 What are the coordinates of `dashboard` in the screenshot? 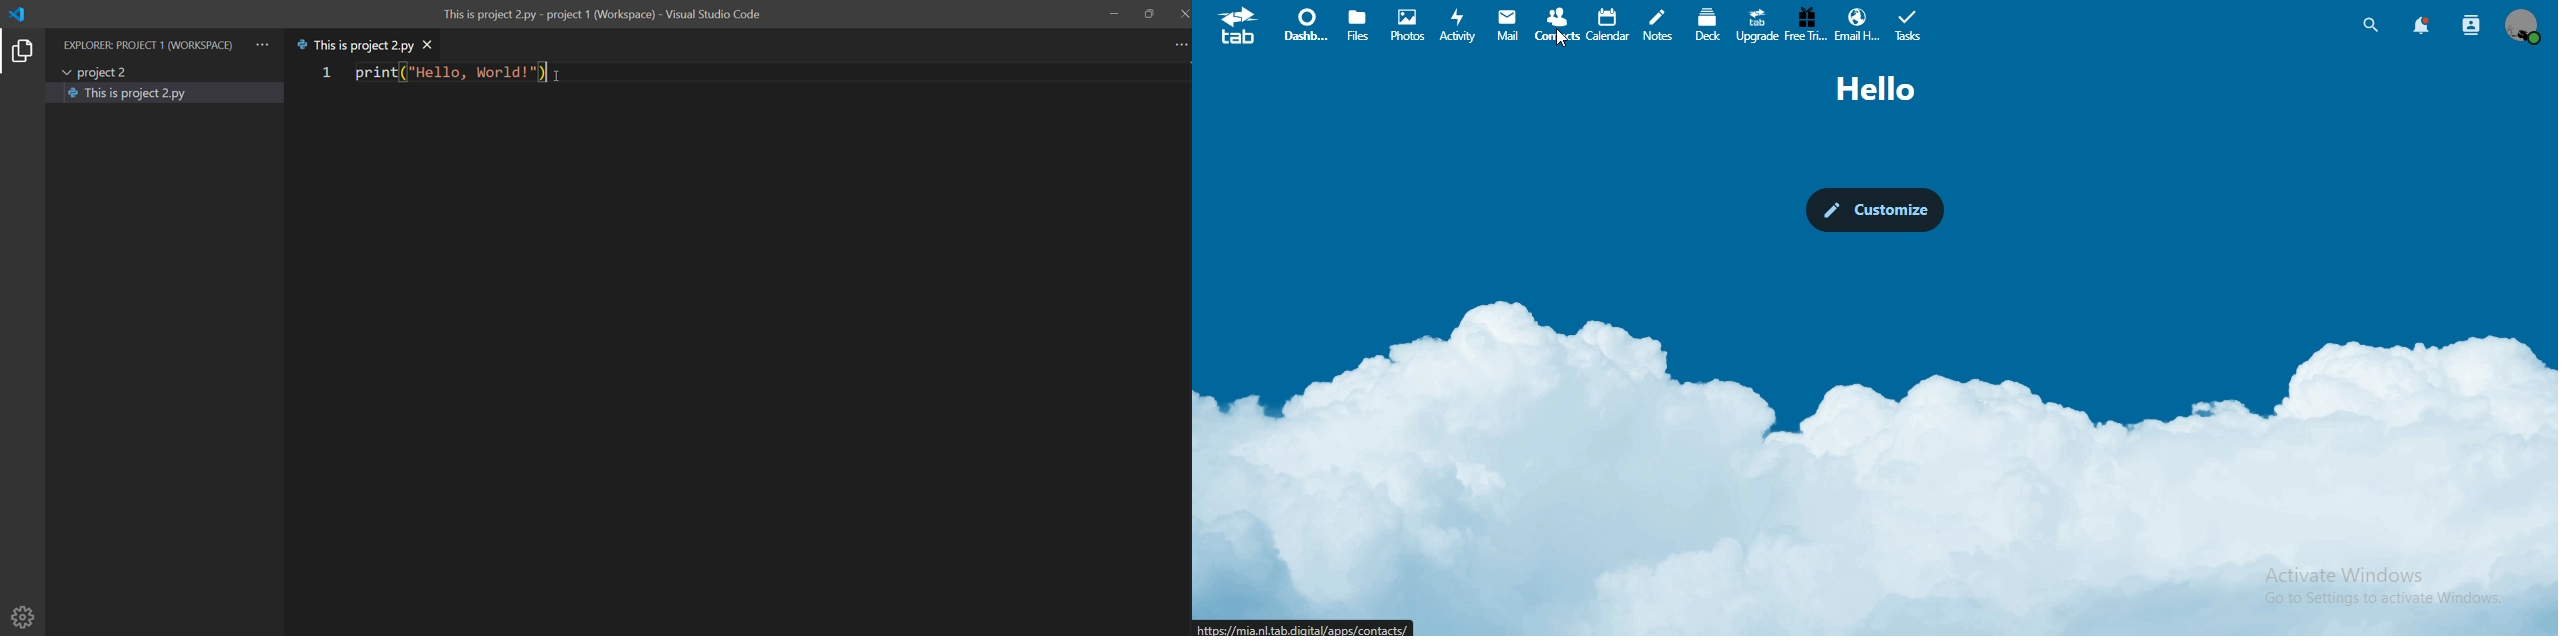 It's located at (1306, 24).